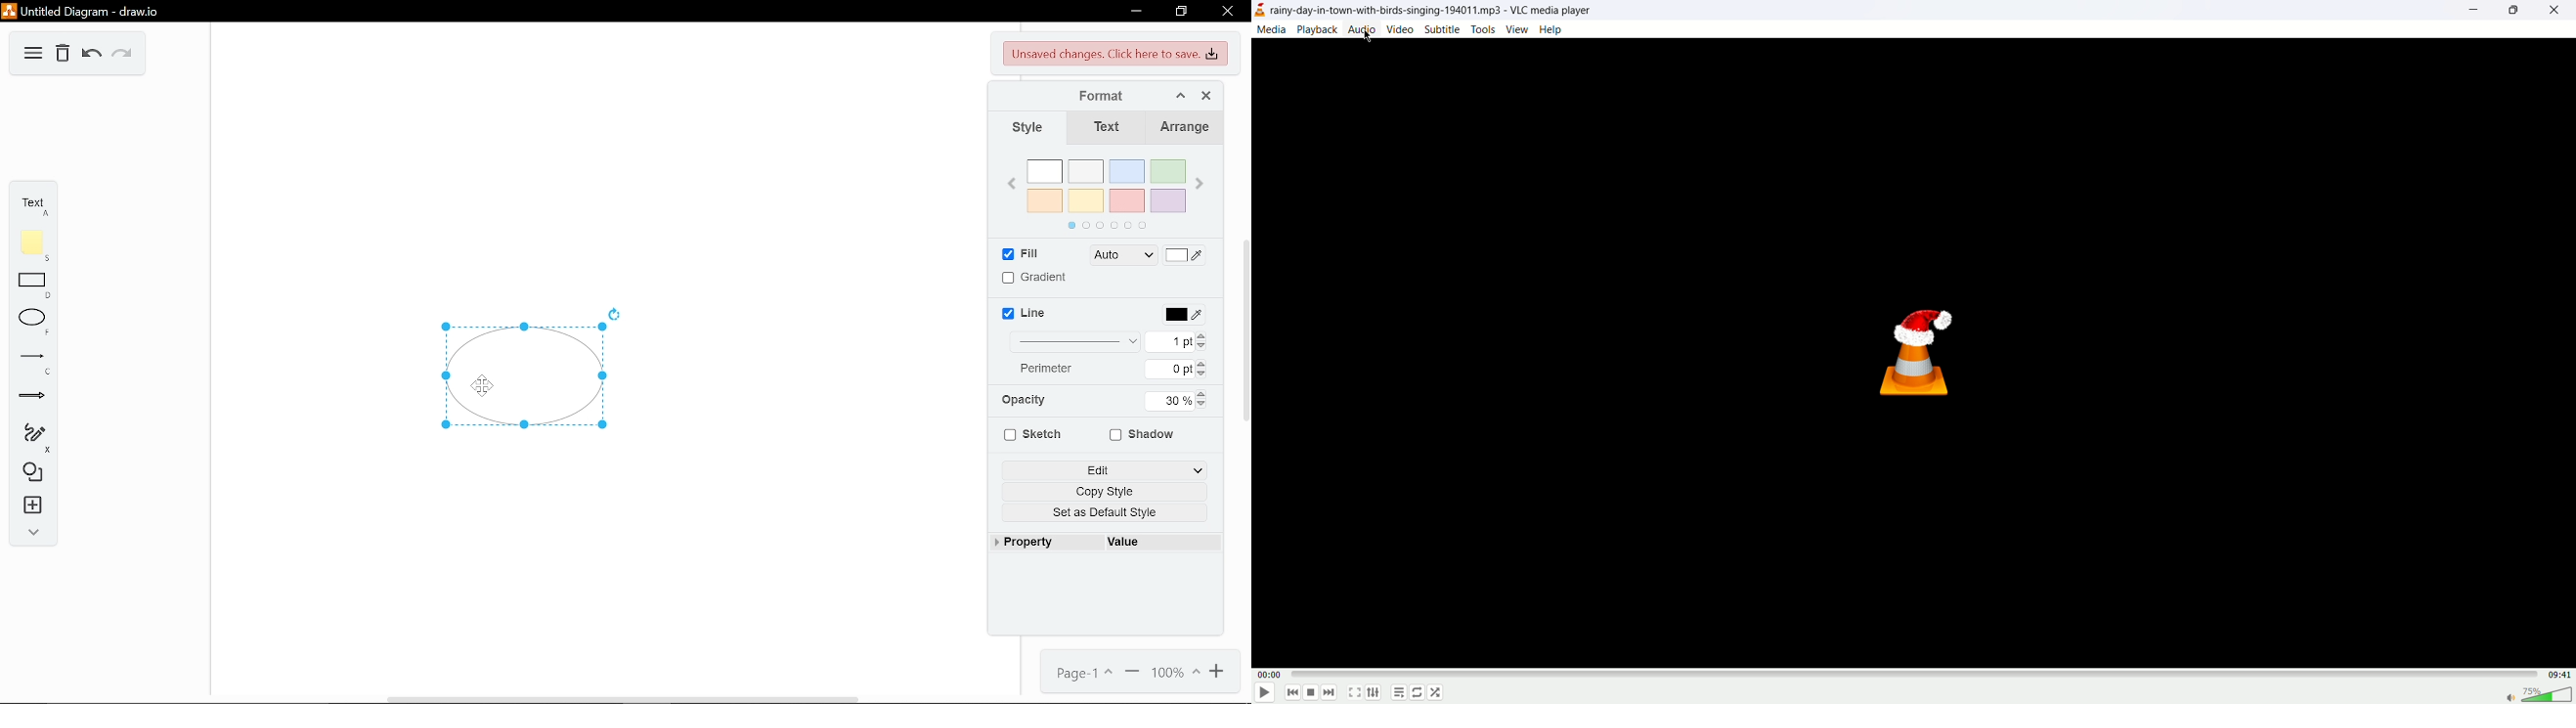 Image resolution: width=2576 pixels, height=728 pixels. I want to click on value, so click(1160, 543).